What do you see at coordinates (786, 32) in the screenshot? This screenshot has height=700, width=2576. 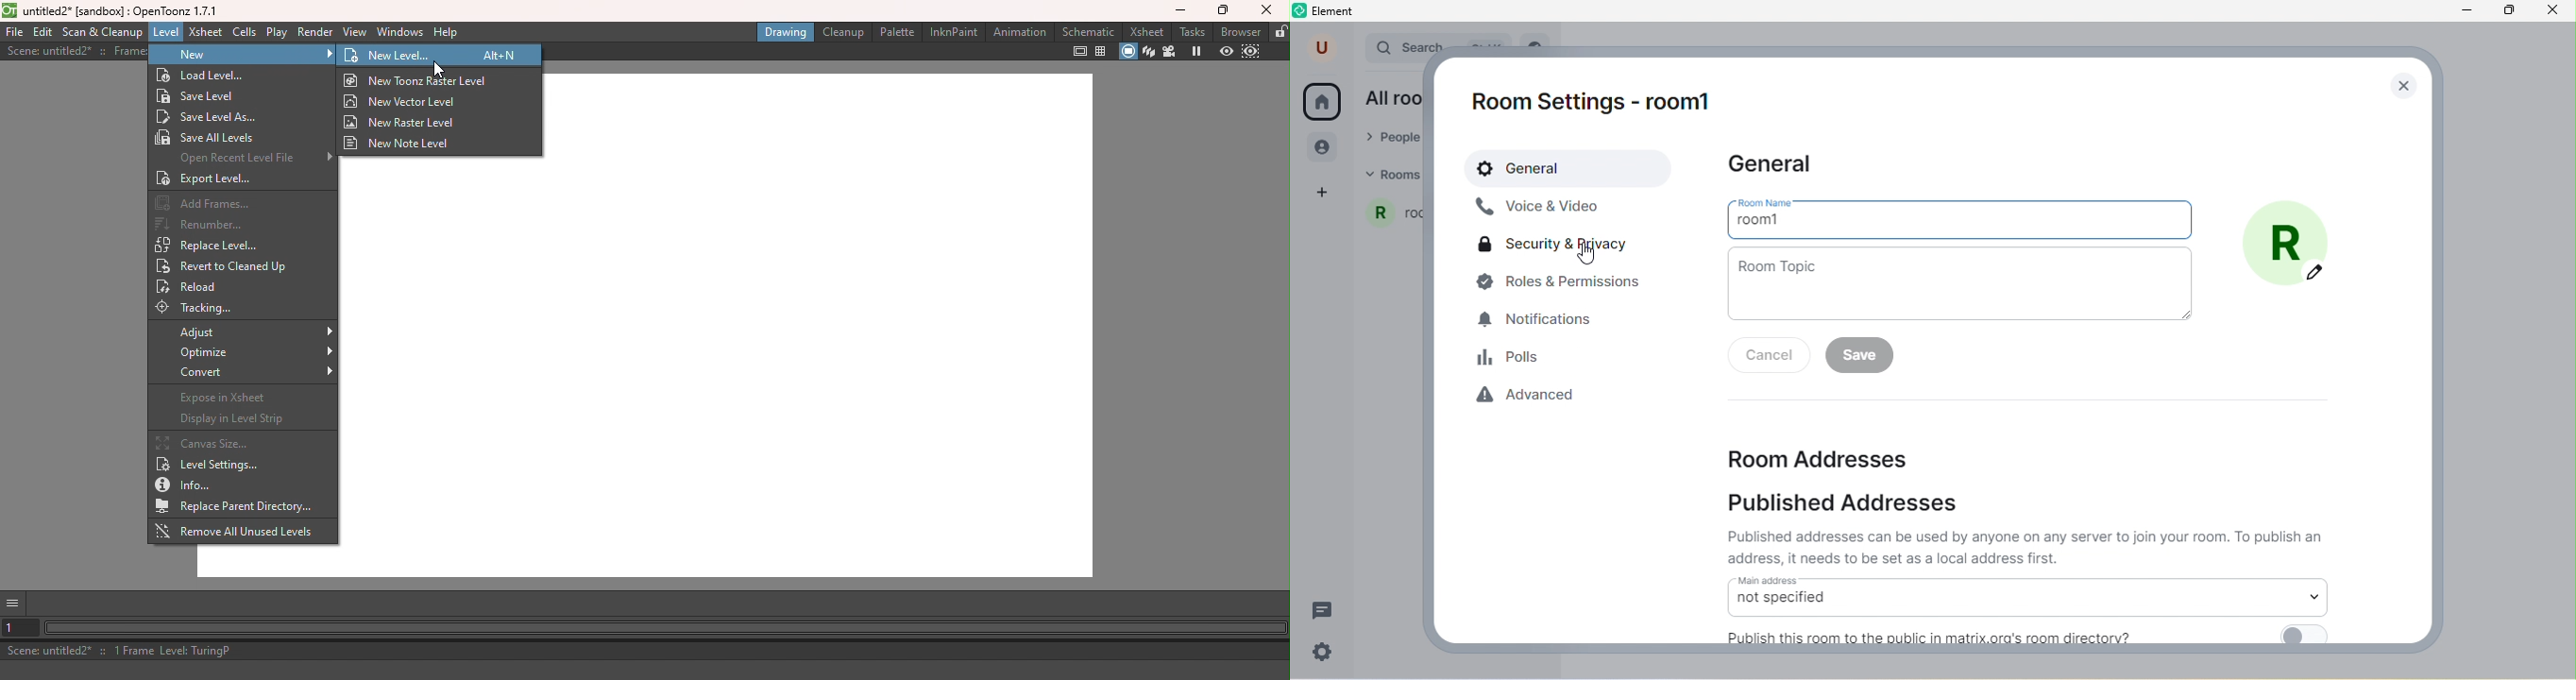 I see `Drawing` at bounding box center [786, 32].